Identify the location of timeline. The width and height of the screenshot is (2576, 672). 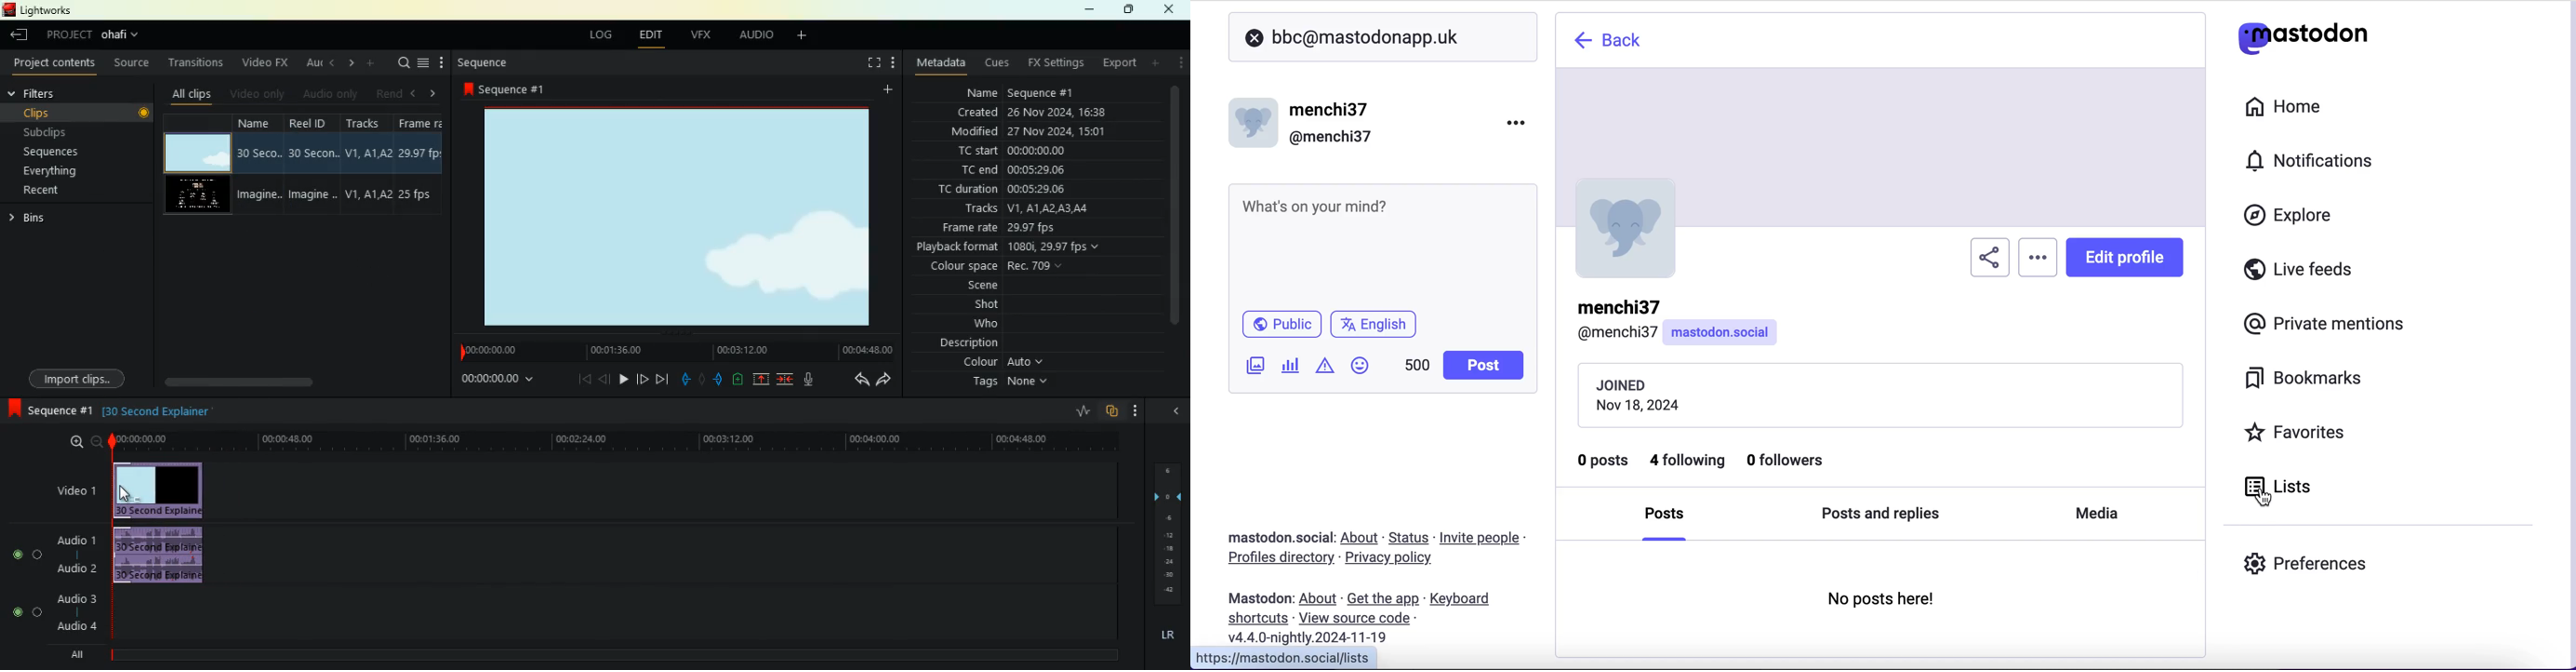
(671, 349).